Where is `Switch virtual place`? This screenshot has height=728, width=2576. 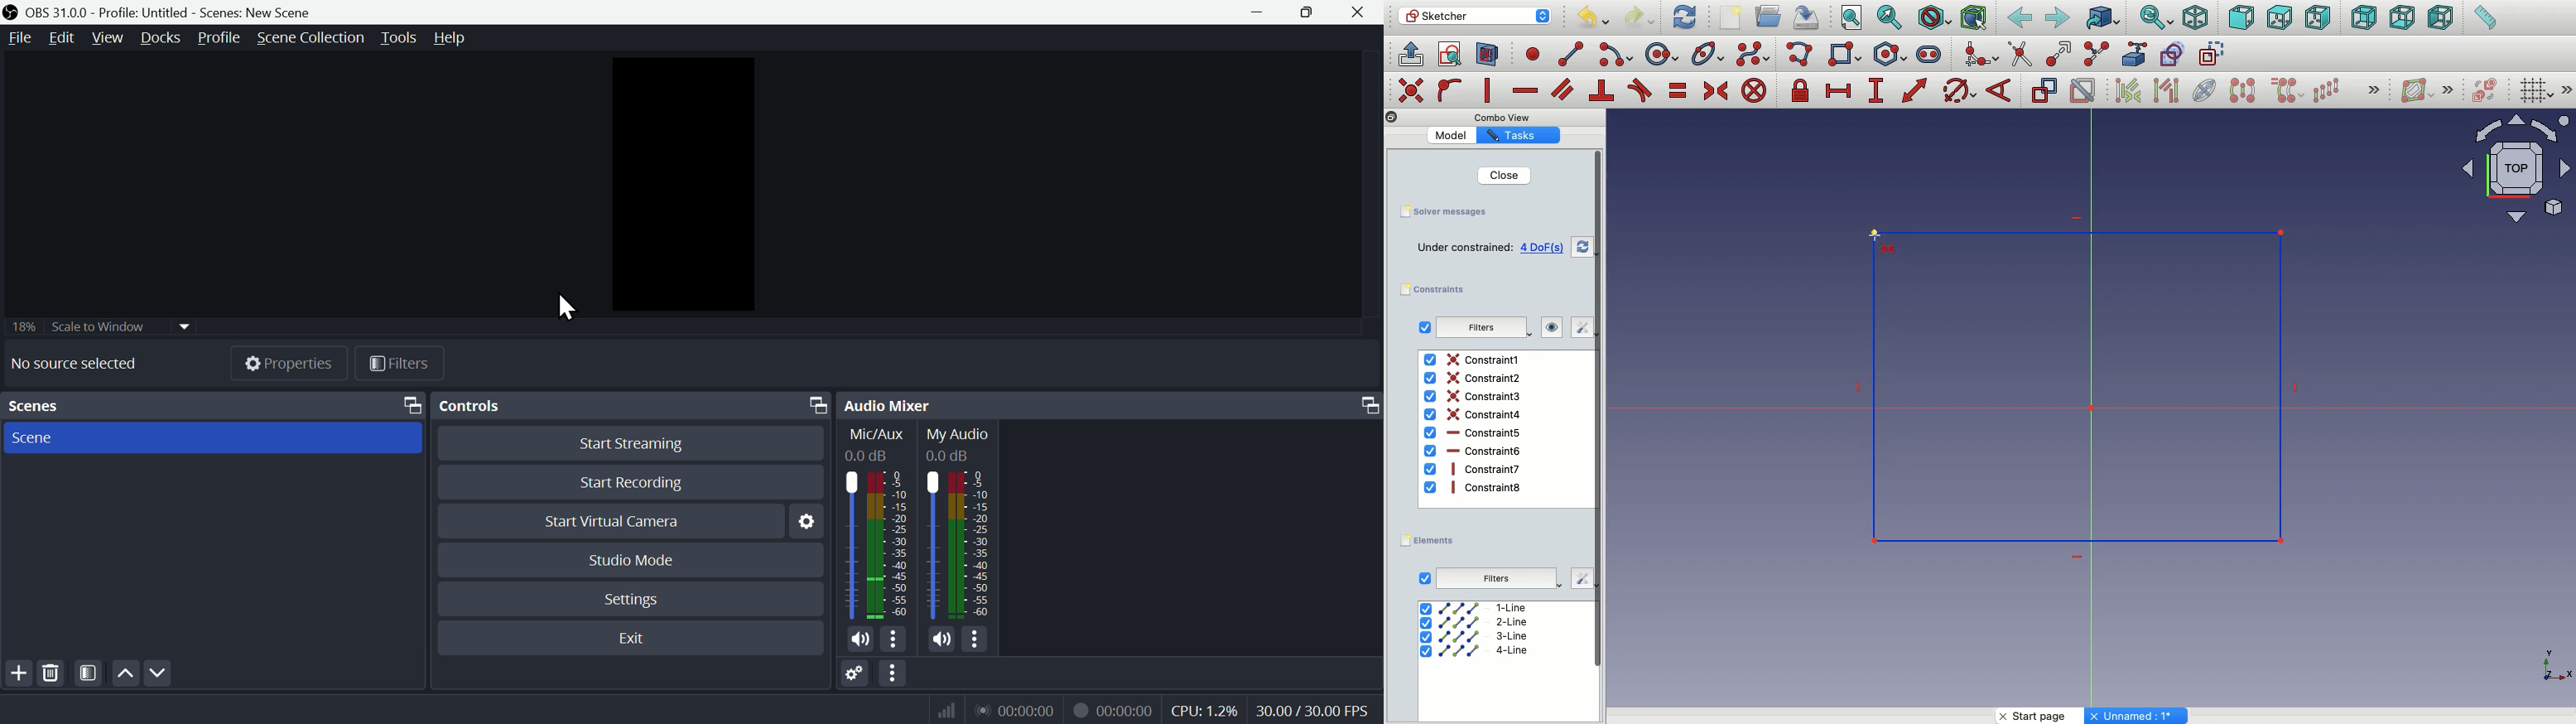 Switch virtual place is located at coordinates (2482, 92).